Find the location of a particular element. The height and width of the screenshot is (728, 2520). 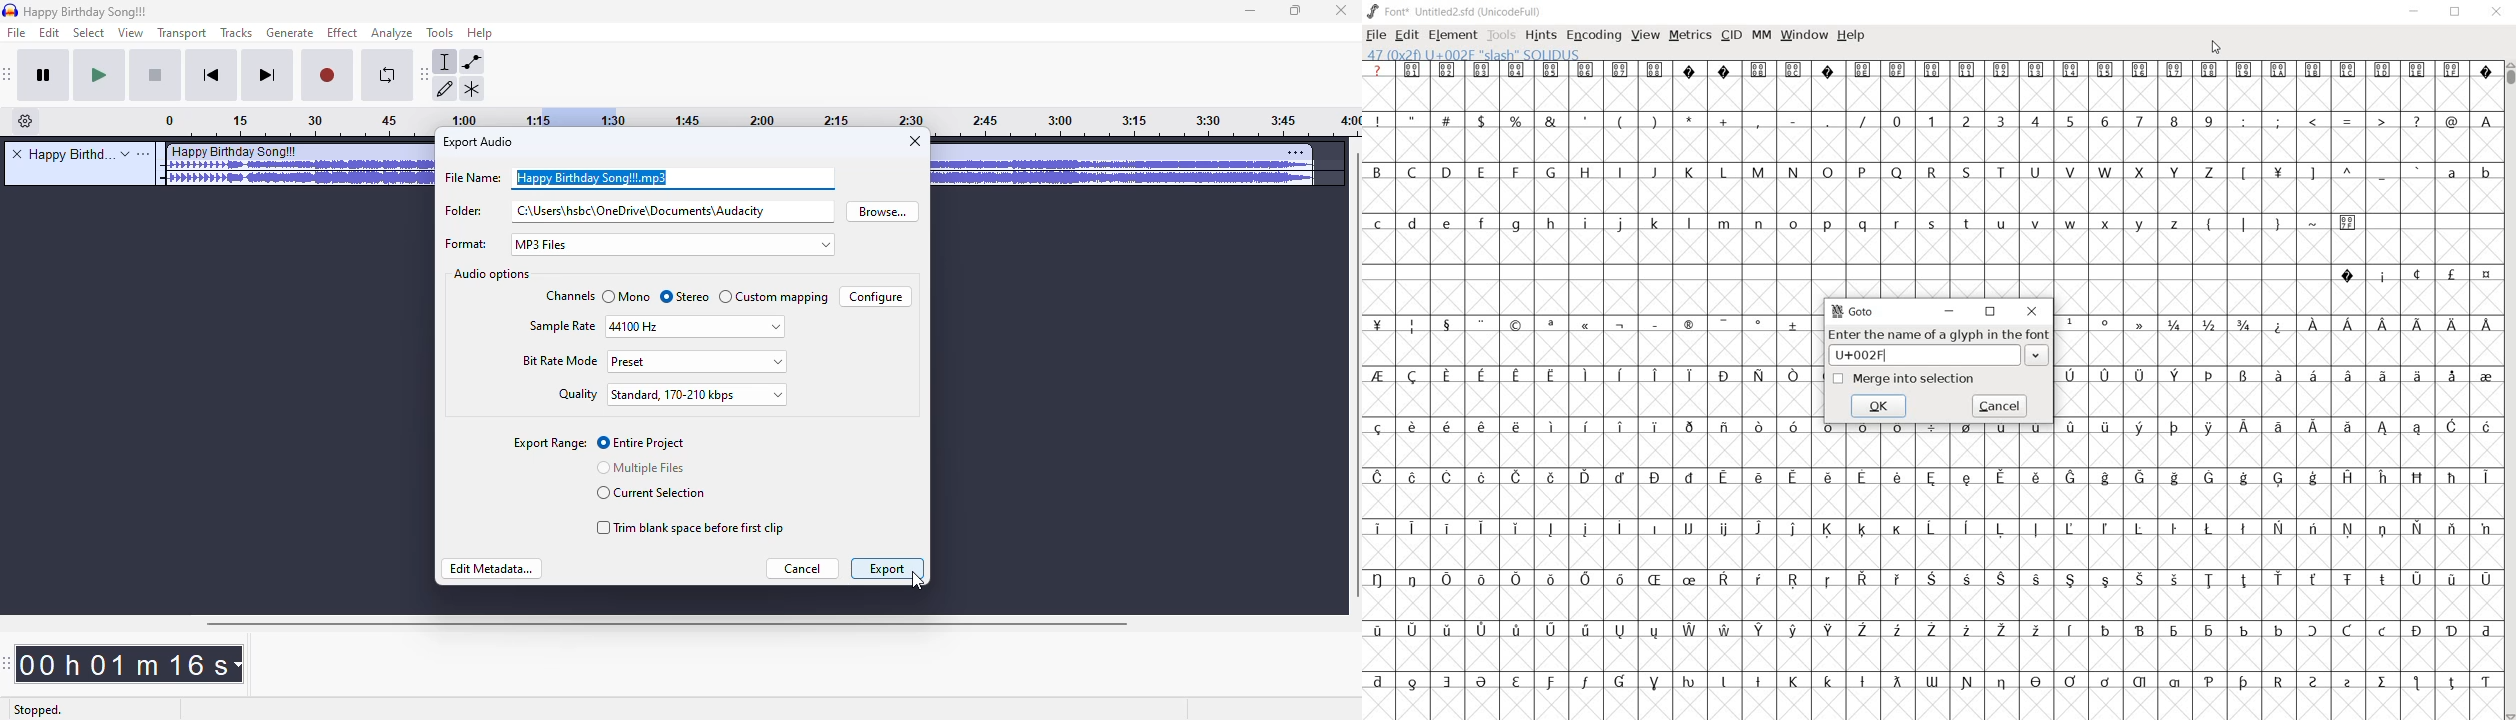

47(0*2f)U+002F "SLASH" SOLIDUS is located at coordinates (1473, 54).